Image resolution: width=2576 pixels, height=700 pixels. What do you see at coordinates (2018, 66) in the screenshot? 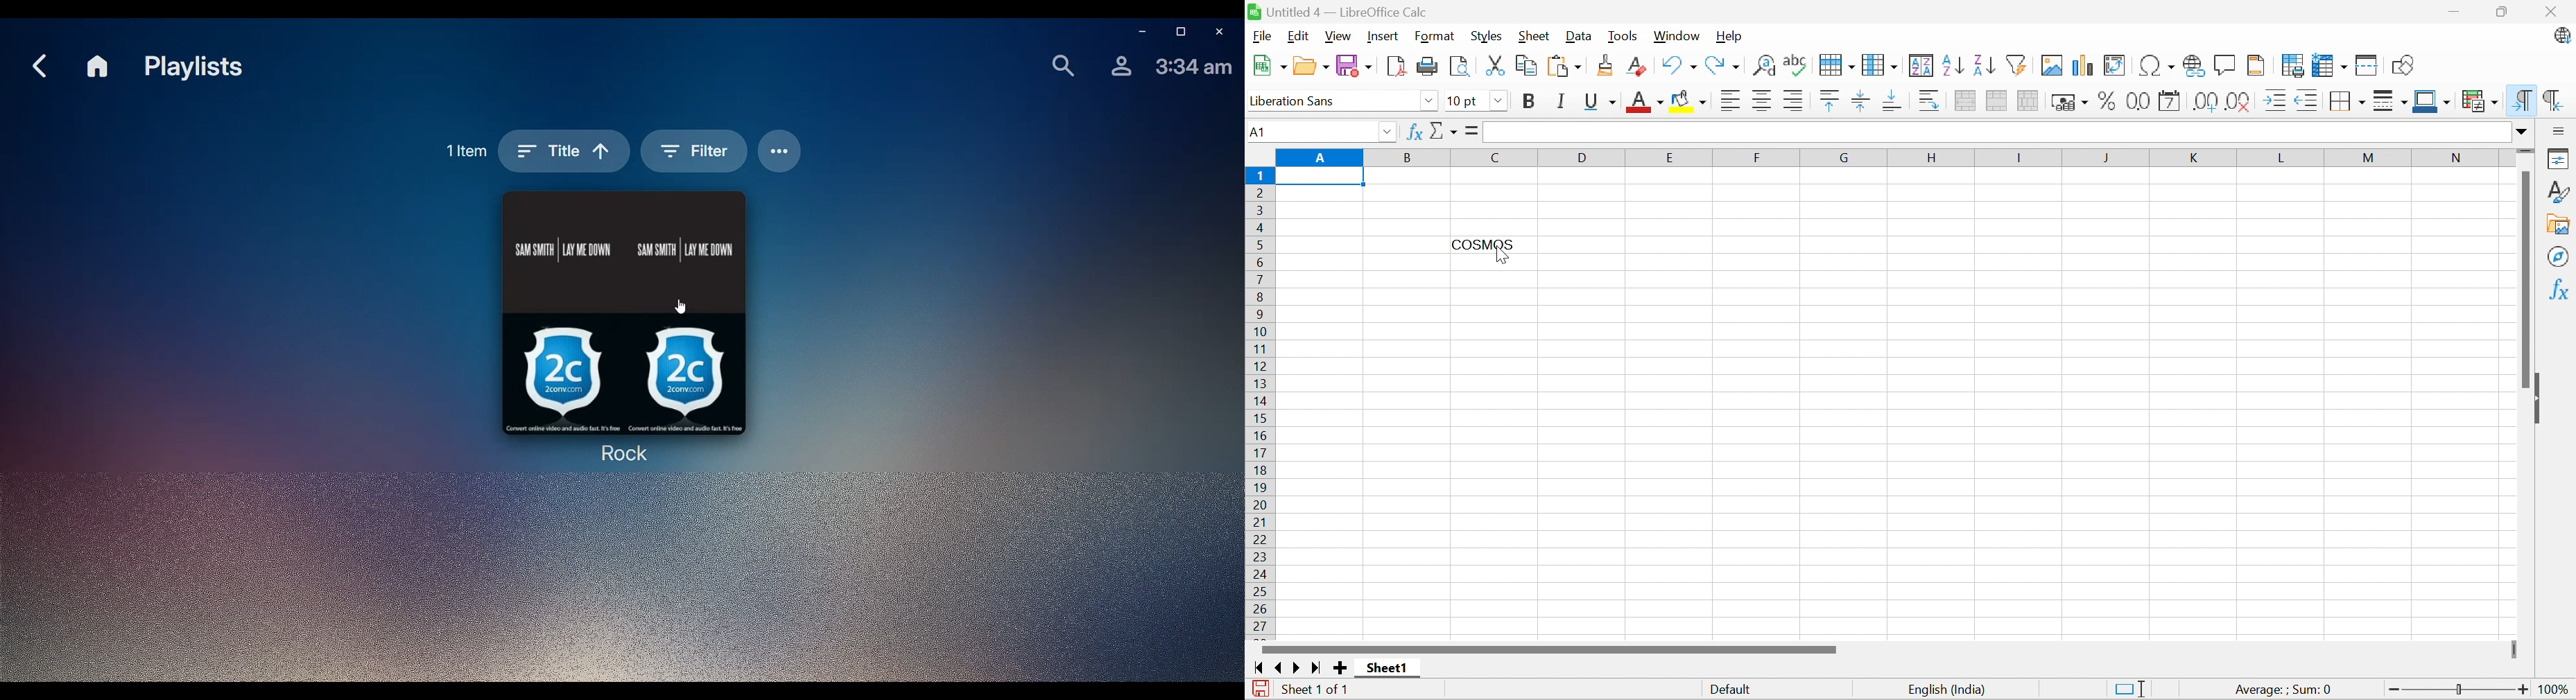
I see `AutoFilter` at bounding box center [2018, 66].